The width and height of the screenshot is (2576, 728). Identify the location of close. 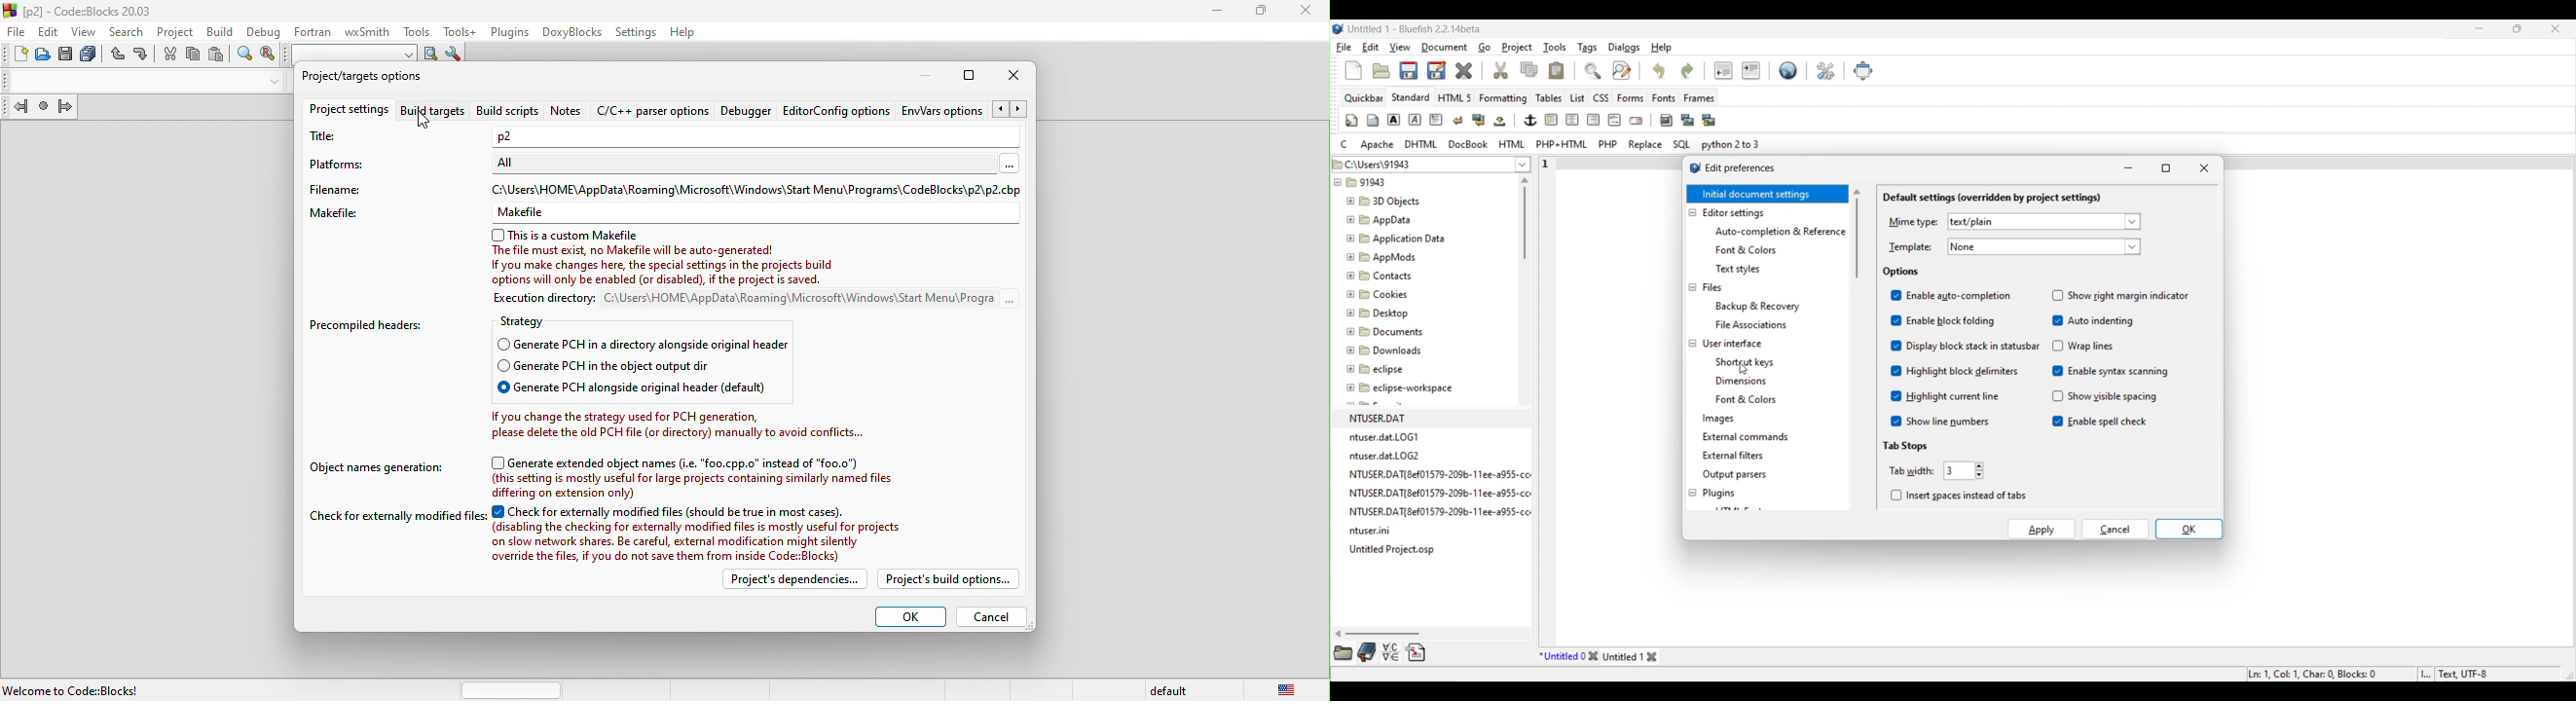
(1304, 12).